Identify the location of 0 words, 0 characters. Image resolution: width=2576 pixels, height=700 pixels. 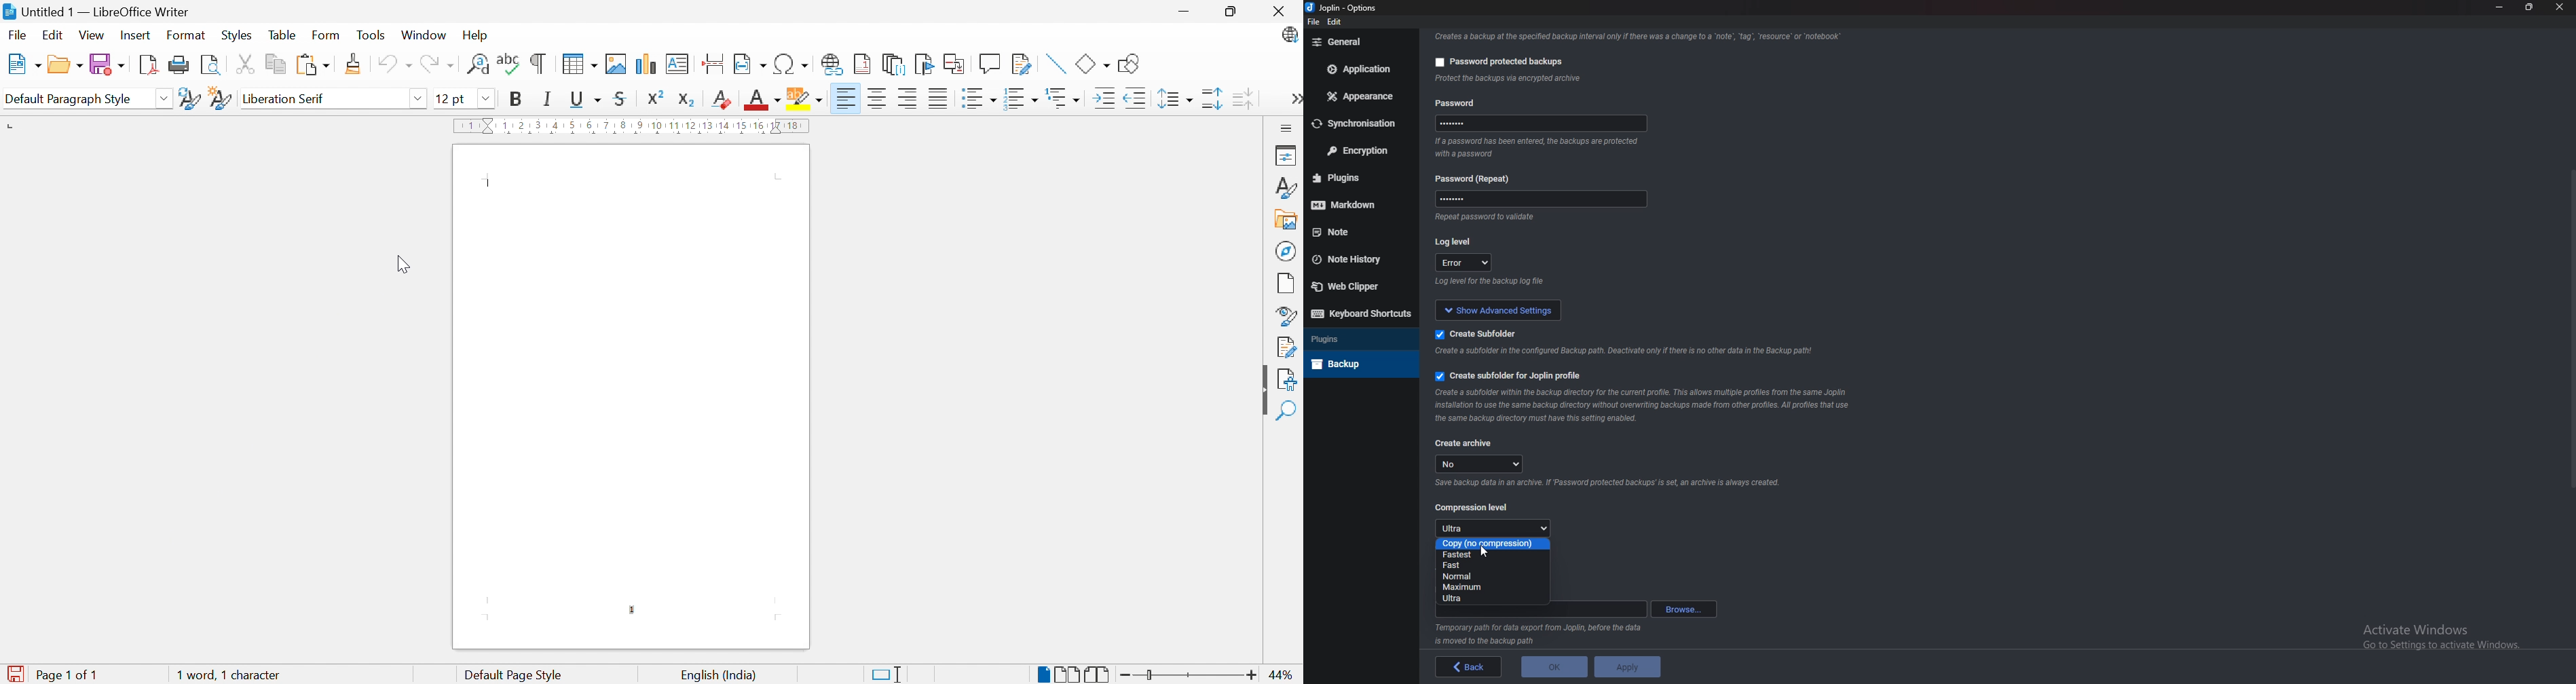
(232, 677).